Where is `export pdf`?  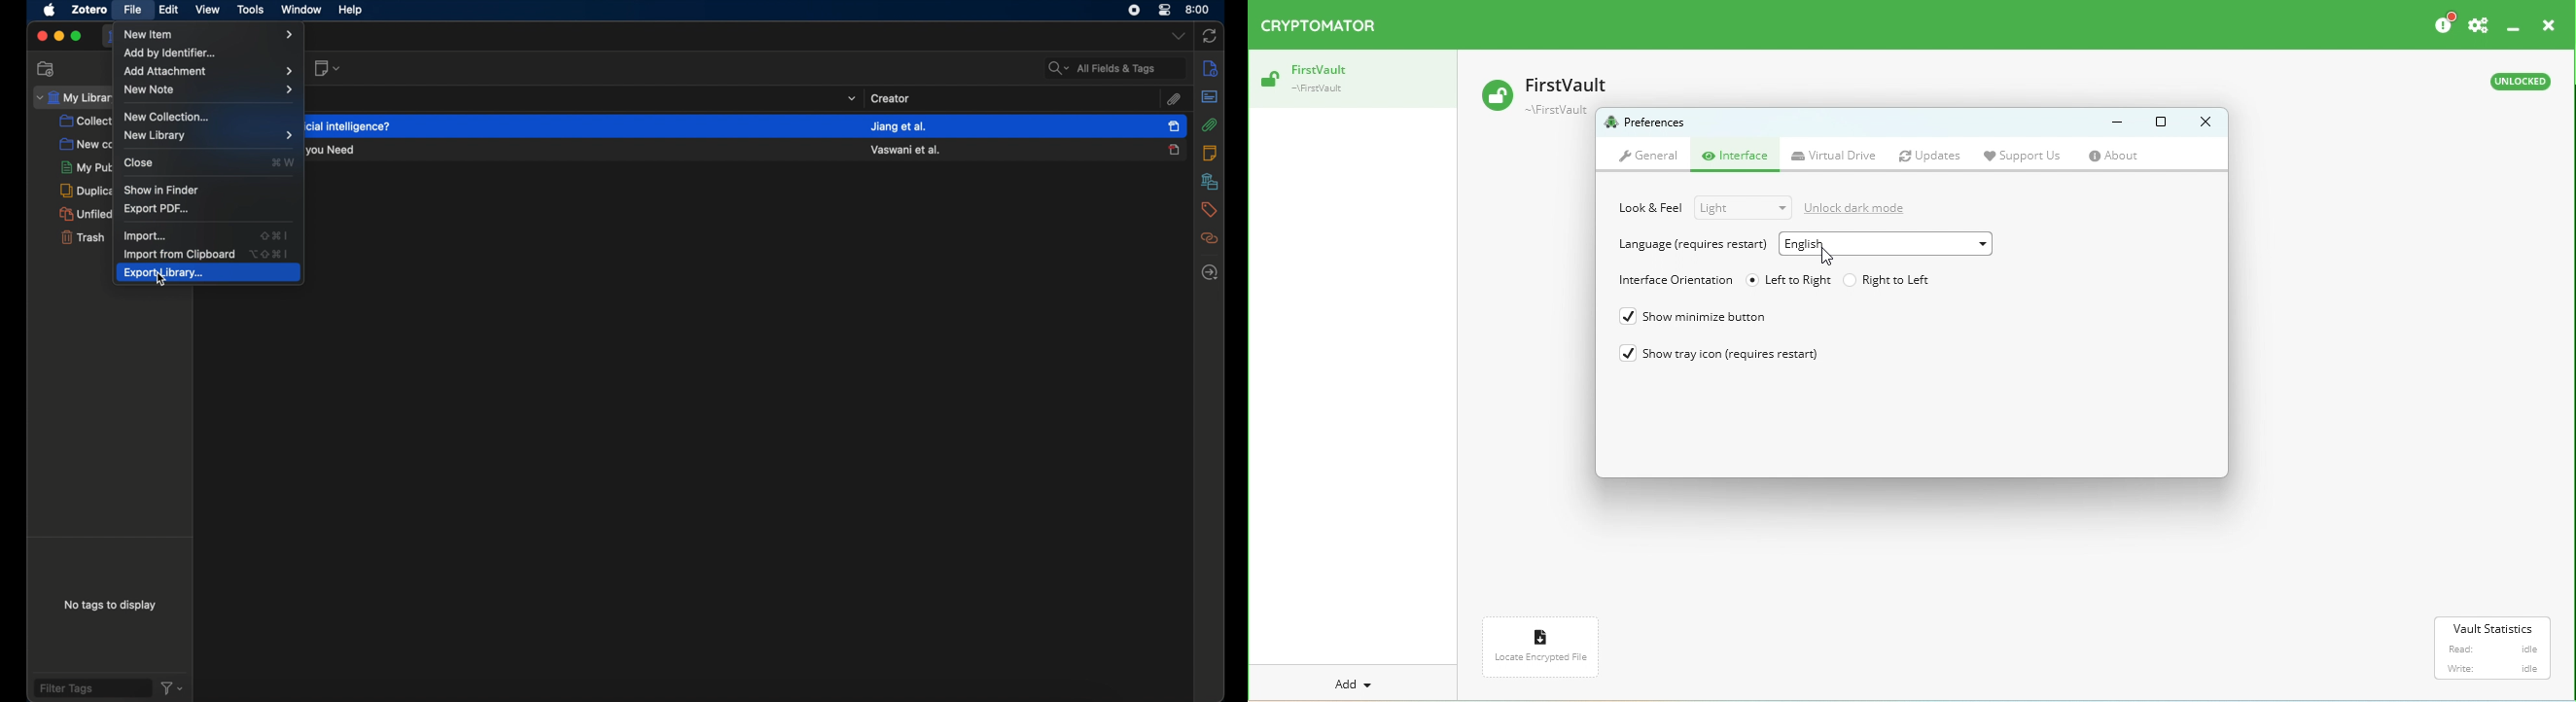 export pdf is located at coordinates (157, 209).